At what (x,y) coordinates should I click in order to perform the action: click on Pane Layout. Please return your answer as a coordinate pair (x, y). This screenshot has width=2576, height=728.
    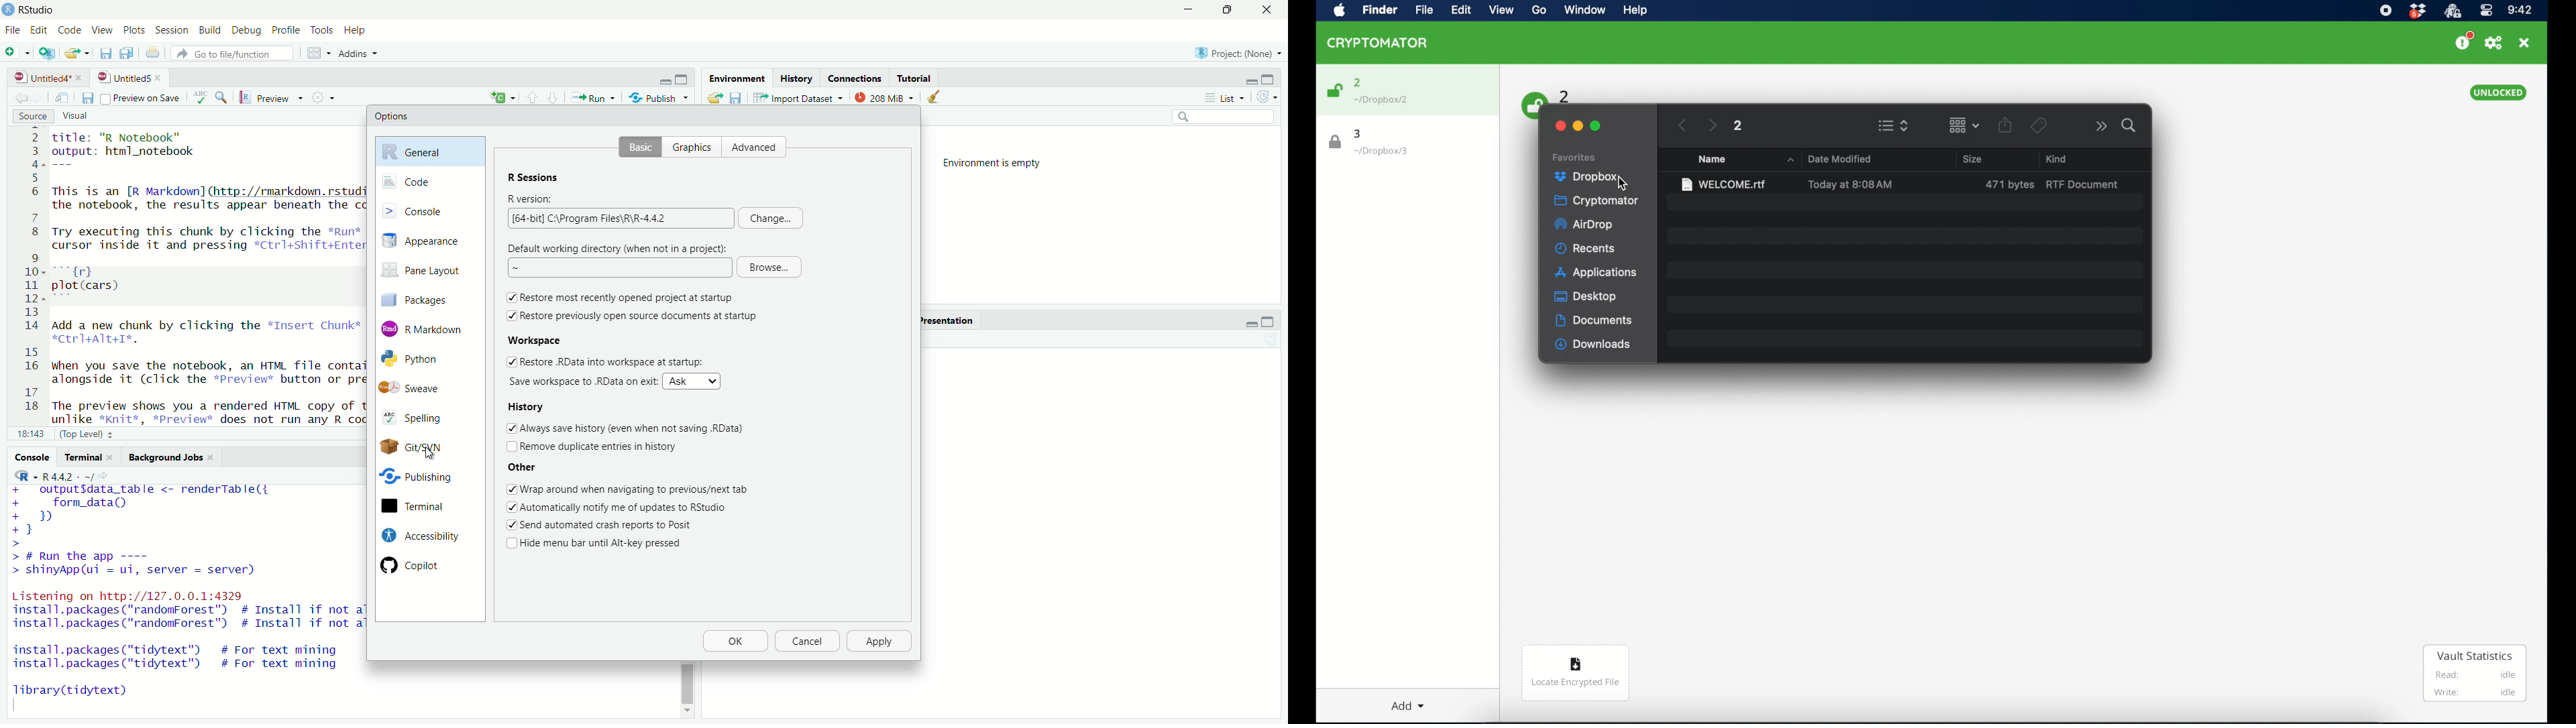
    Looking at the image, I should click on (425, 272).